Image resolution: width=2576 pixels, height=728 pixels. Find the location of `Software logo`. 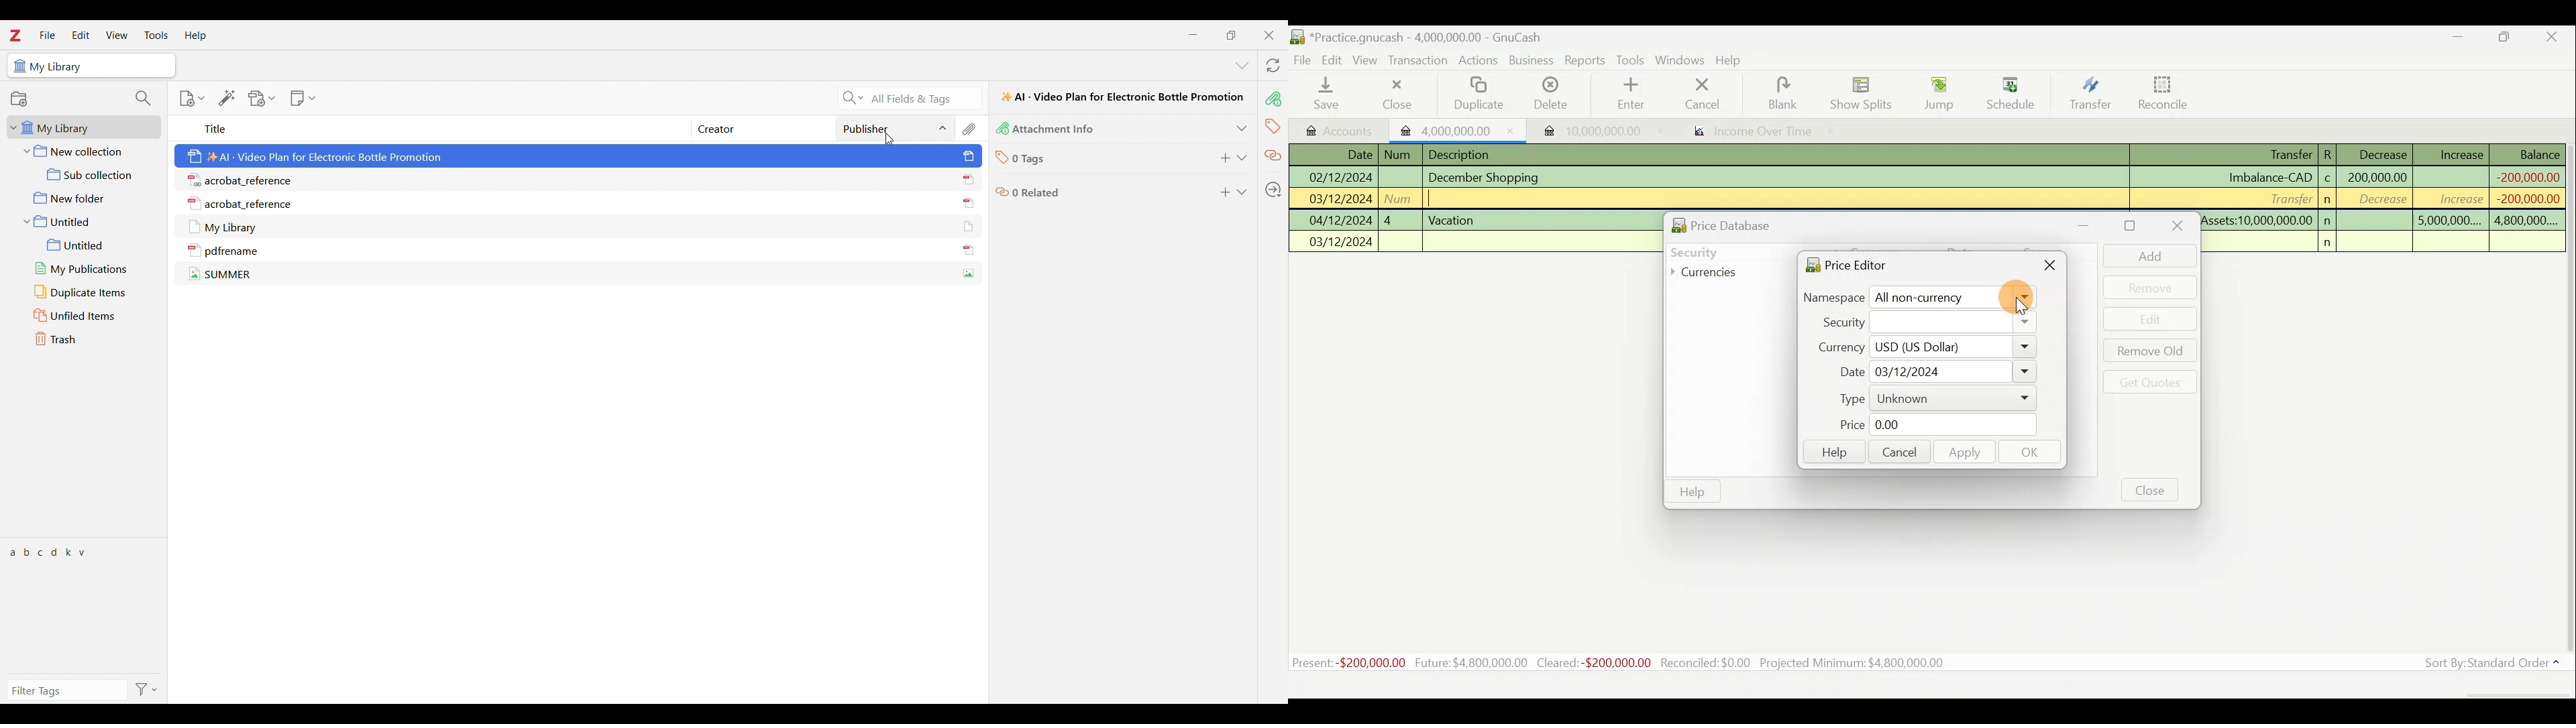

Software logo is located at coordinates (16, 36).